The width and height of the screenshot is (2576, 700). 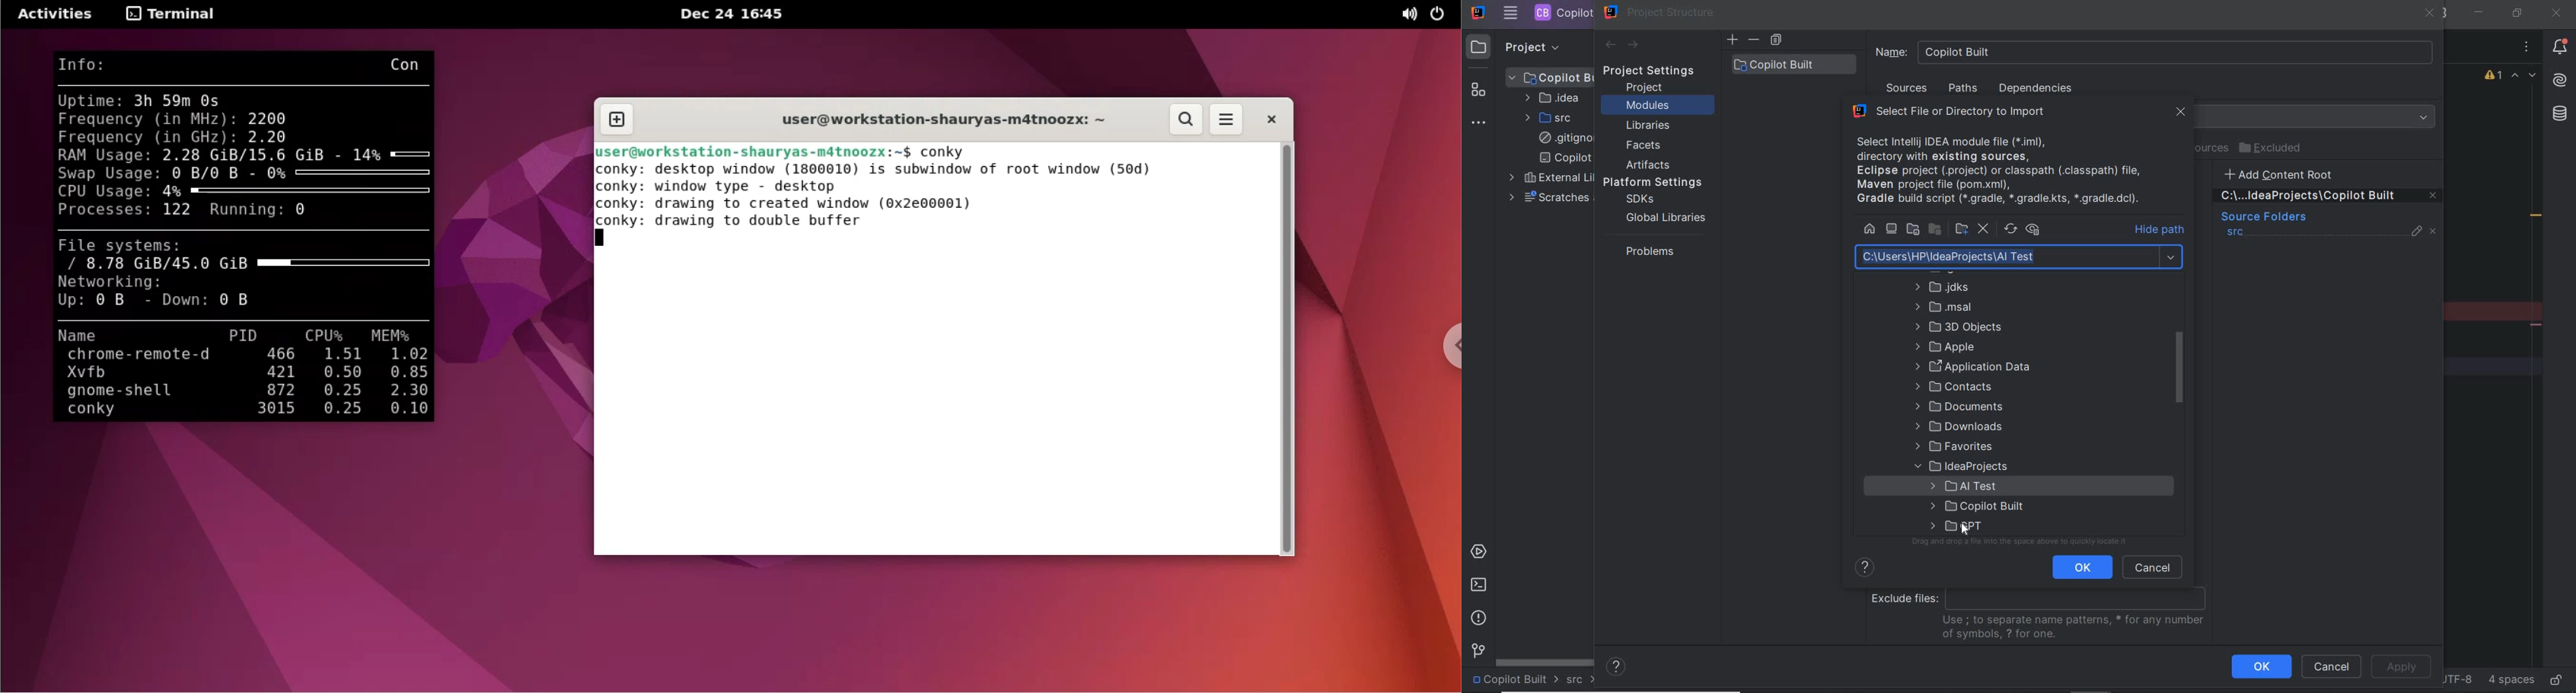 What do you see at coordinates (2559, 80) in the screenshot?
I see `AI Assistant` at bounding box center [2559, 80].